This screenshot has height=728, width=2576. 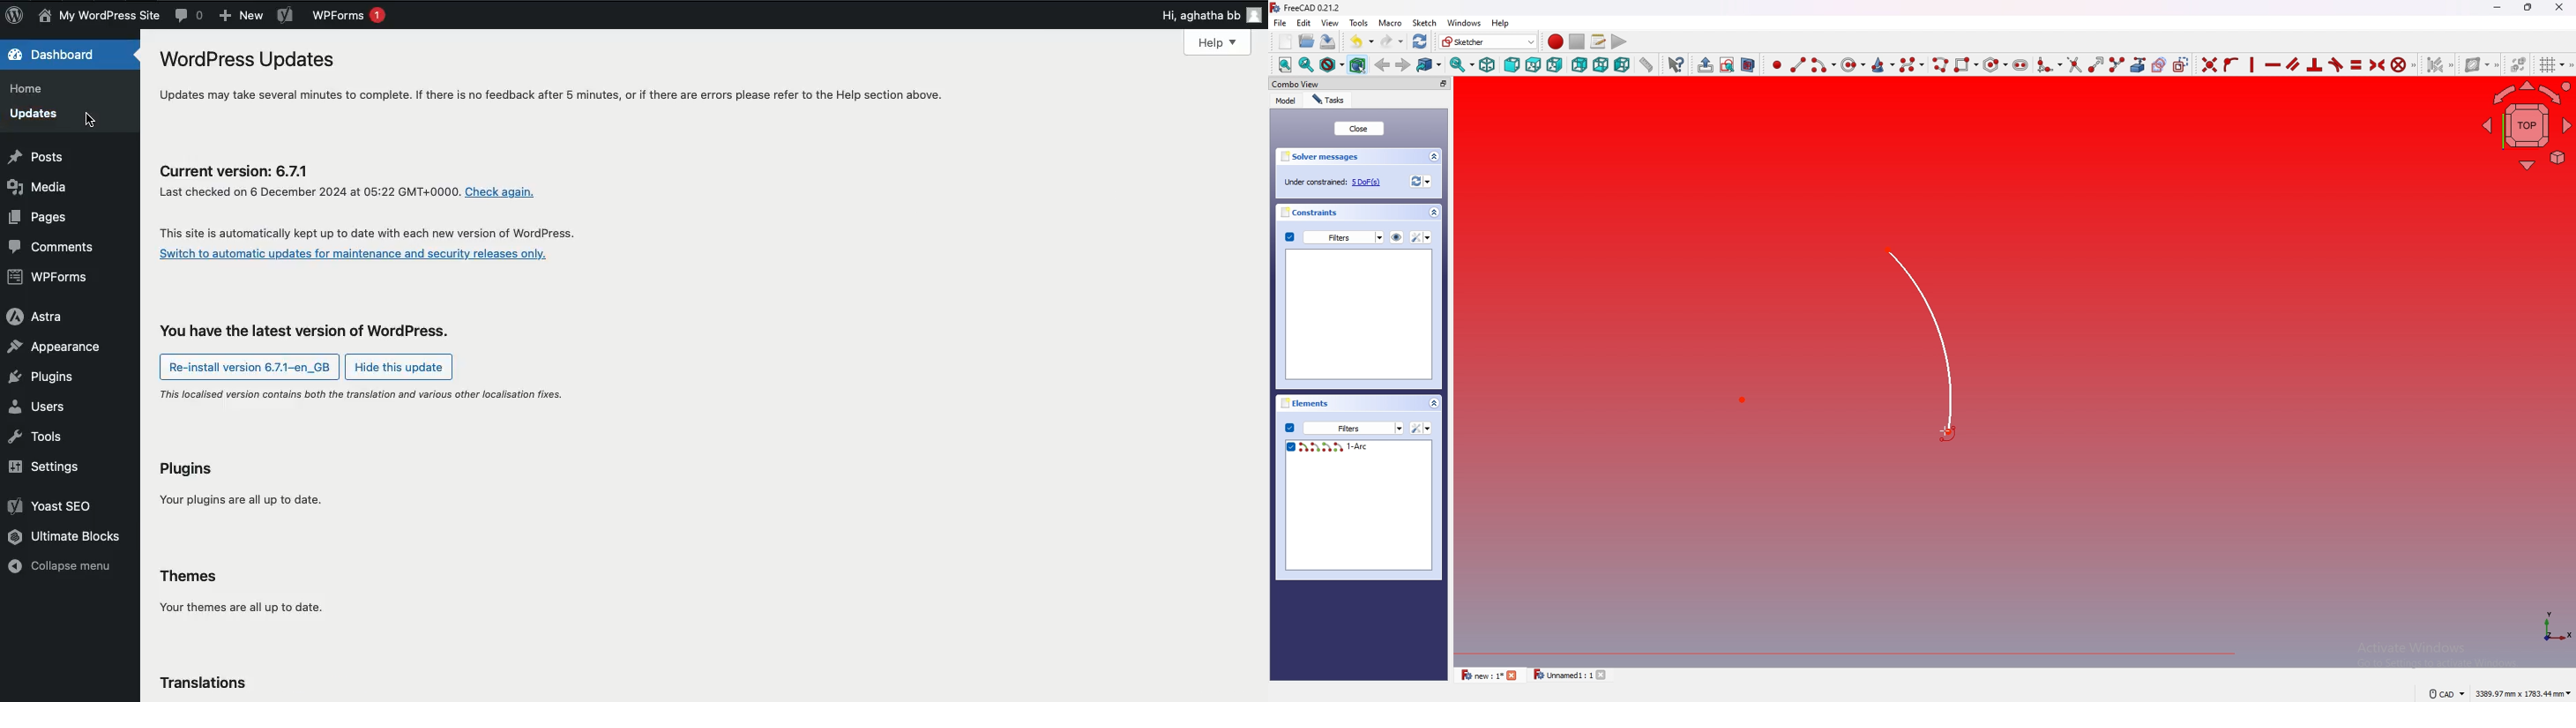 I want to click on Transitions, so click(x=211, y=684).